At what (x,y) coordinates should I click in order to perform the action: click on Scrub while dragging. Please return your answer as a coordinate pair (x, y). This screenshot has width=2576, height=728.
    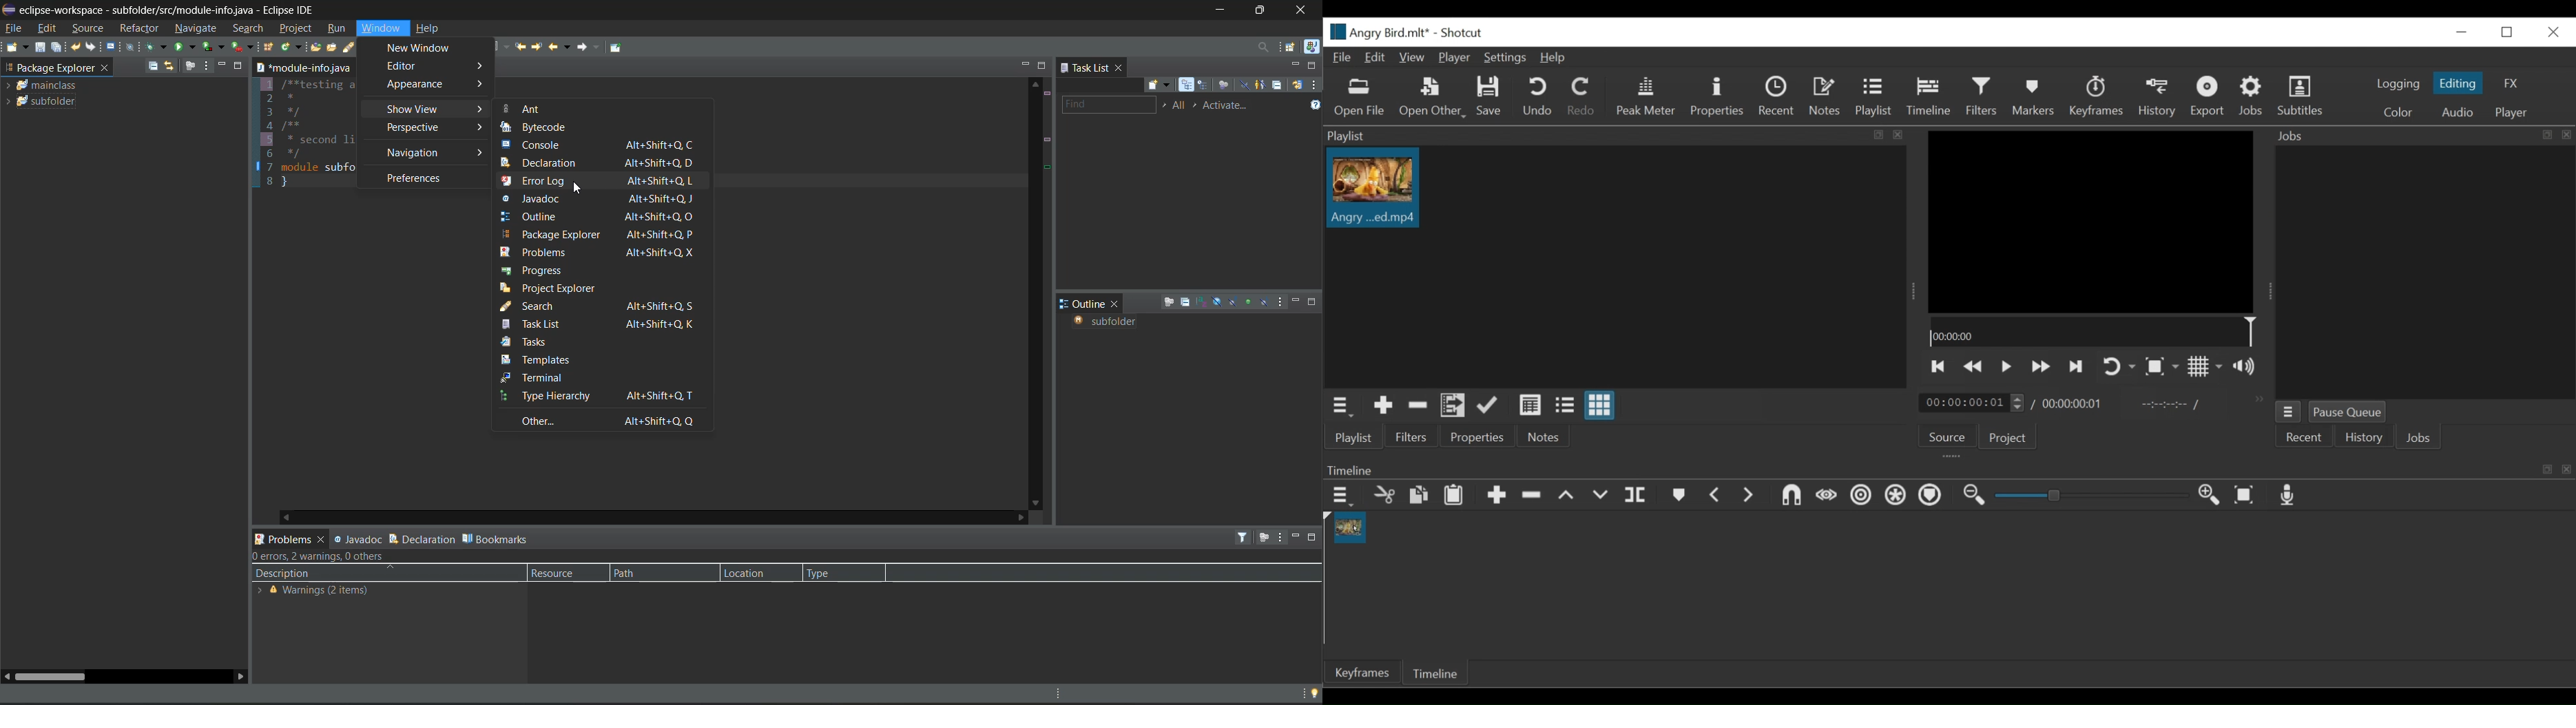
    Looking at the image, I should click on (1827, 496).